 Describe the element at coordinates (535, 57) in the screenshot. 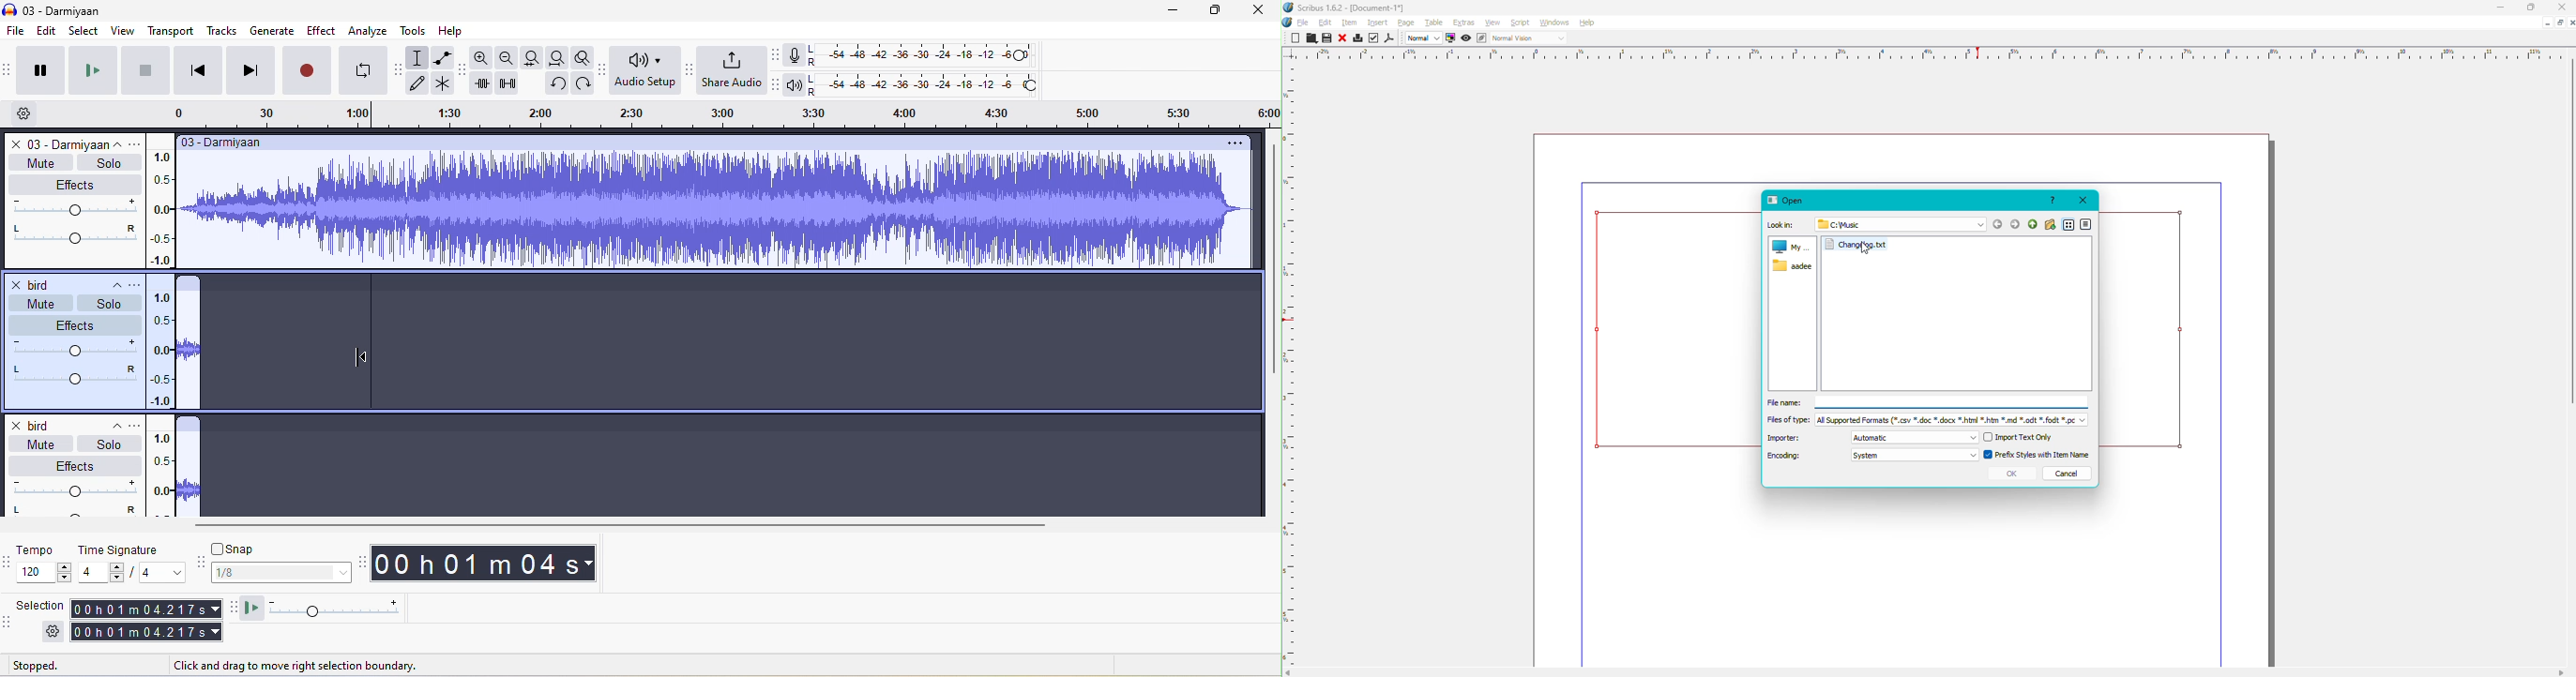

I see `file selection to width` at that location.